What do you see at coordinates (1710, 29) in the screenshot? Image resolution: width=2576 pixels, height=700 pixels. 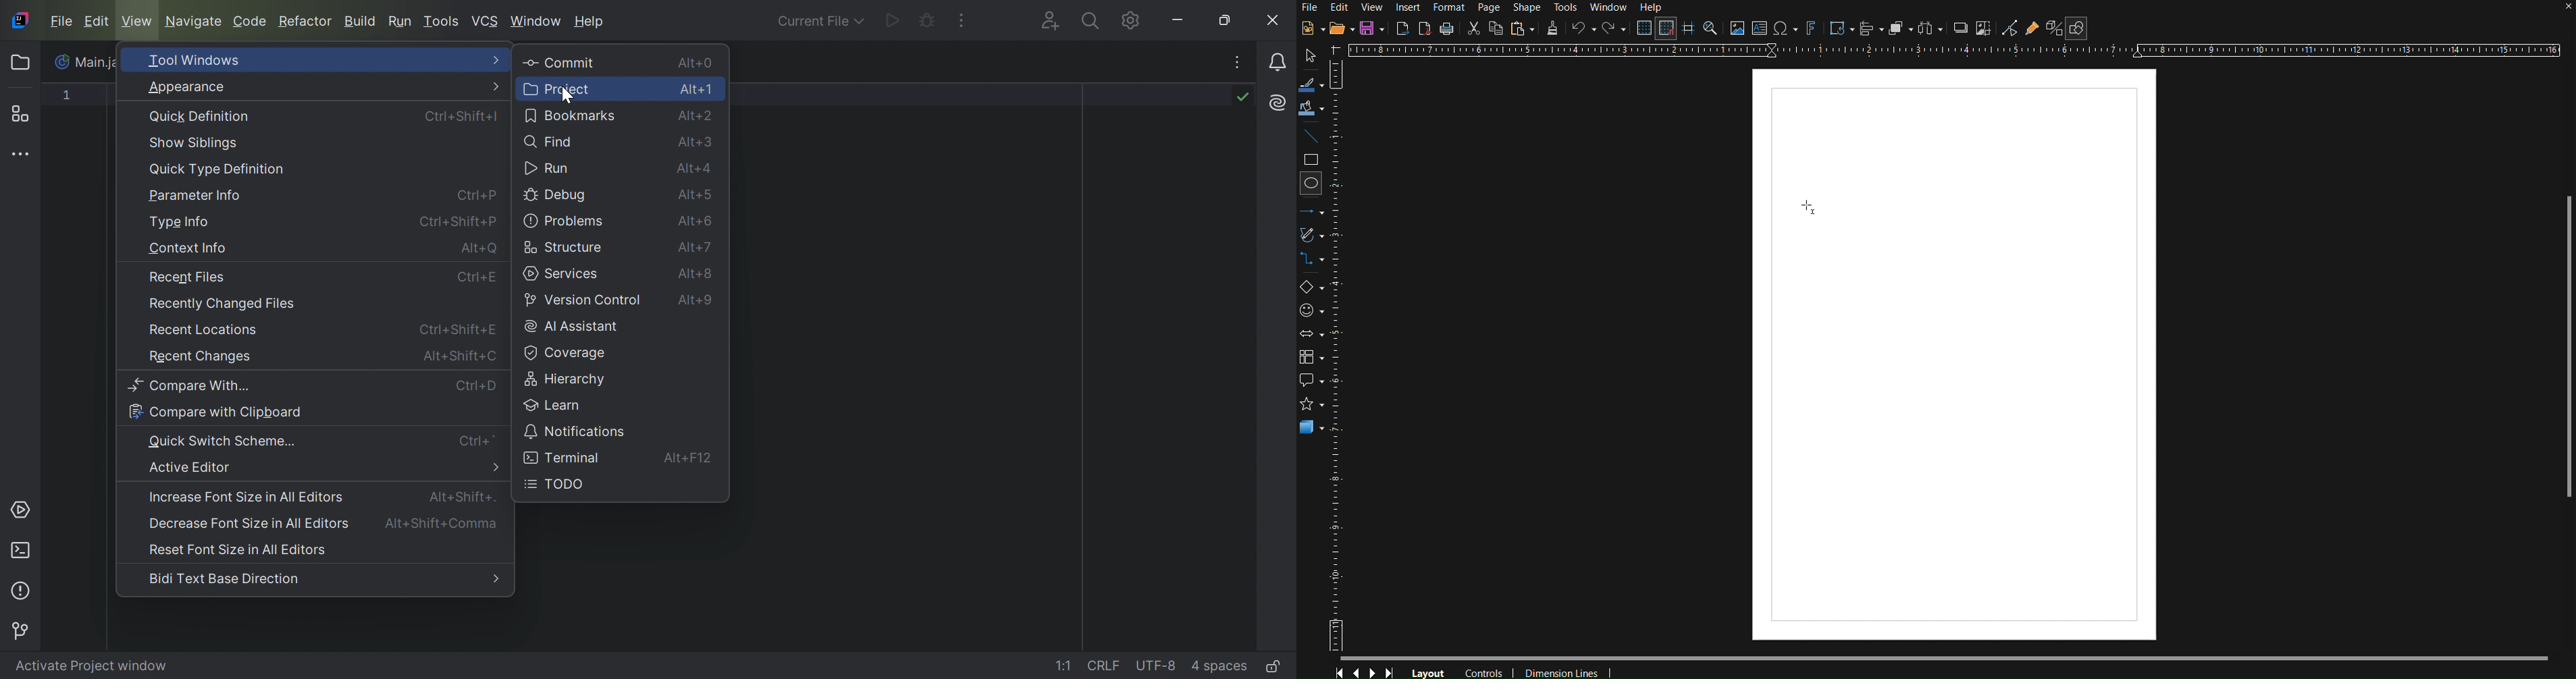 I see `Zoom and Pan` at bounding box center [1710, 29].